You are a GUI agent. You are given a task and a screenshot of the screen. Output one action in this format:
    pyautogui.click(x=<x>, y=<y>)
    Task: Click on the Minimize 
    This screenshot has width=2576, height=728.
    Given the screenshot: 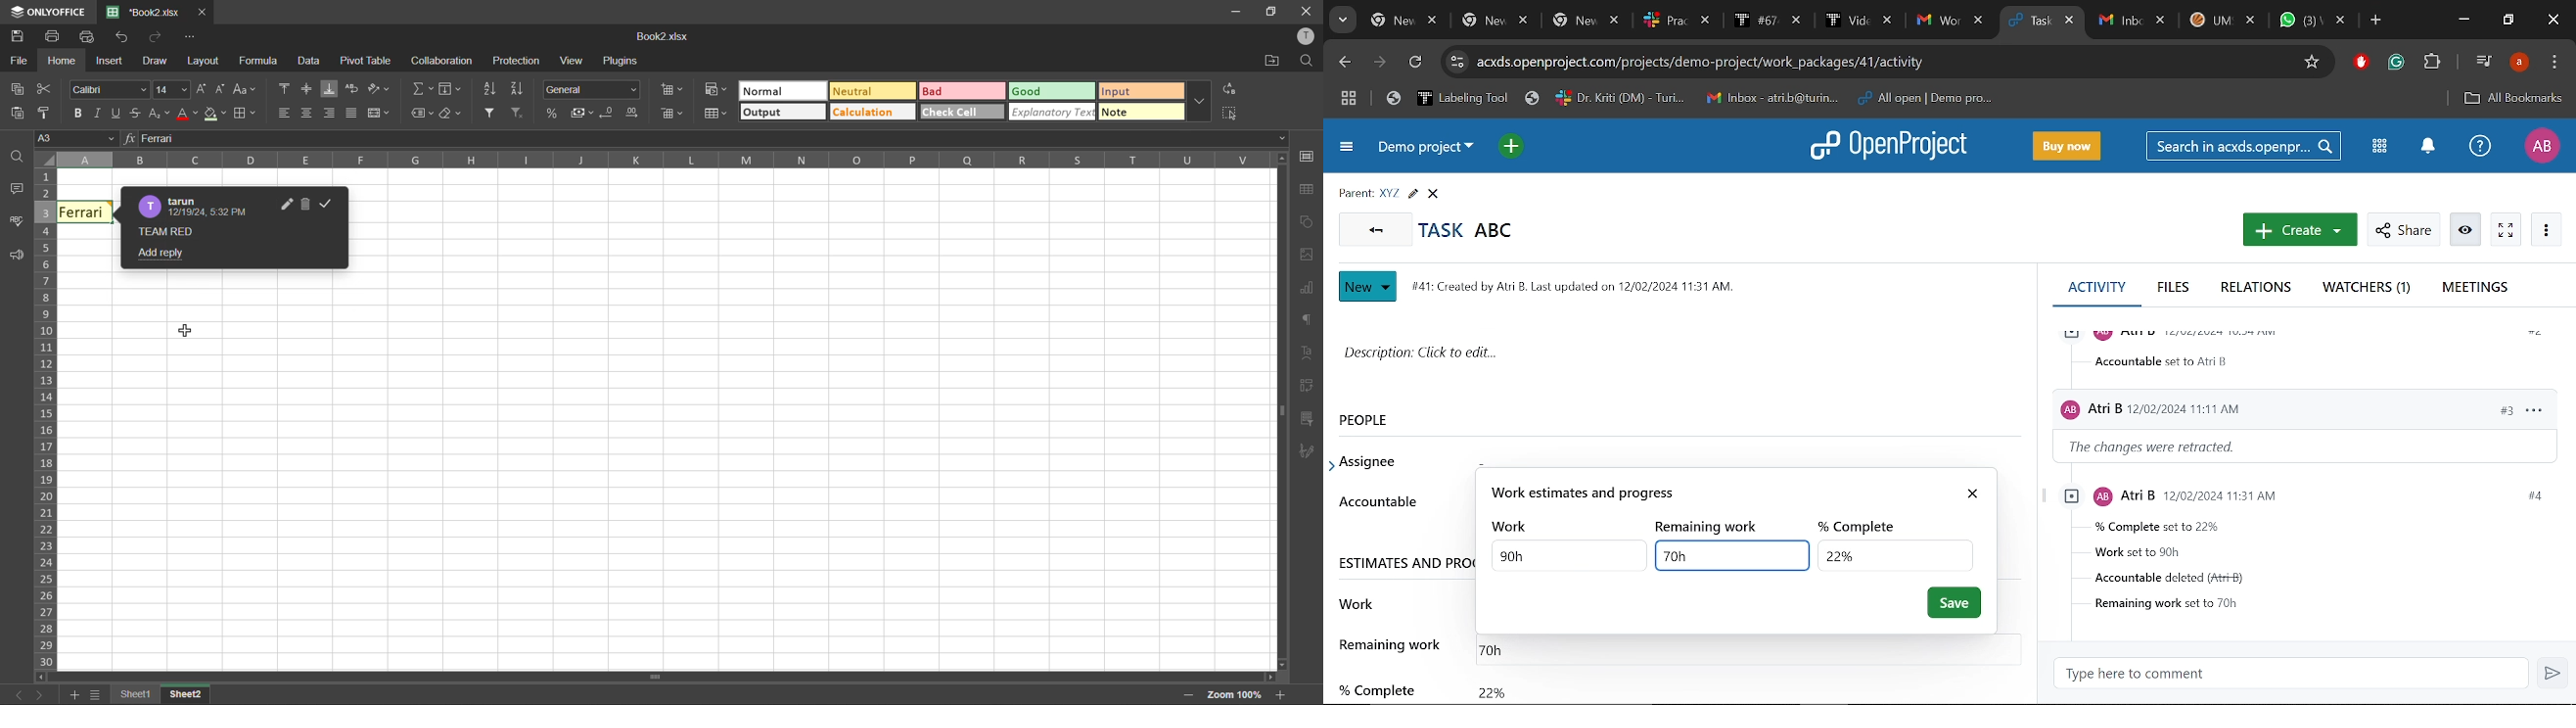 What is the action you would take?
    pyautogui.click(x=1237, y=11)
    